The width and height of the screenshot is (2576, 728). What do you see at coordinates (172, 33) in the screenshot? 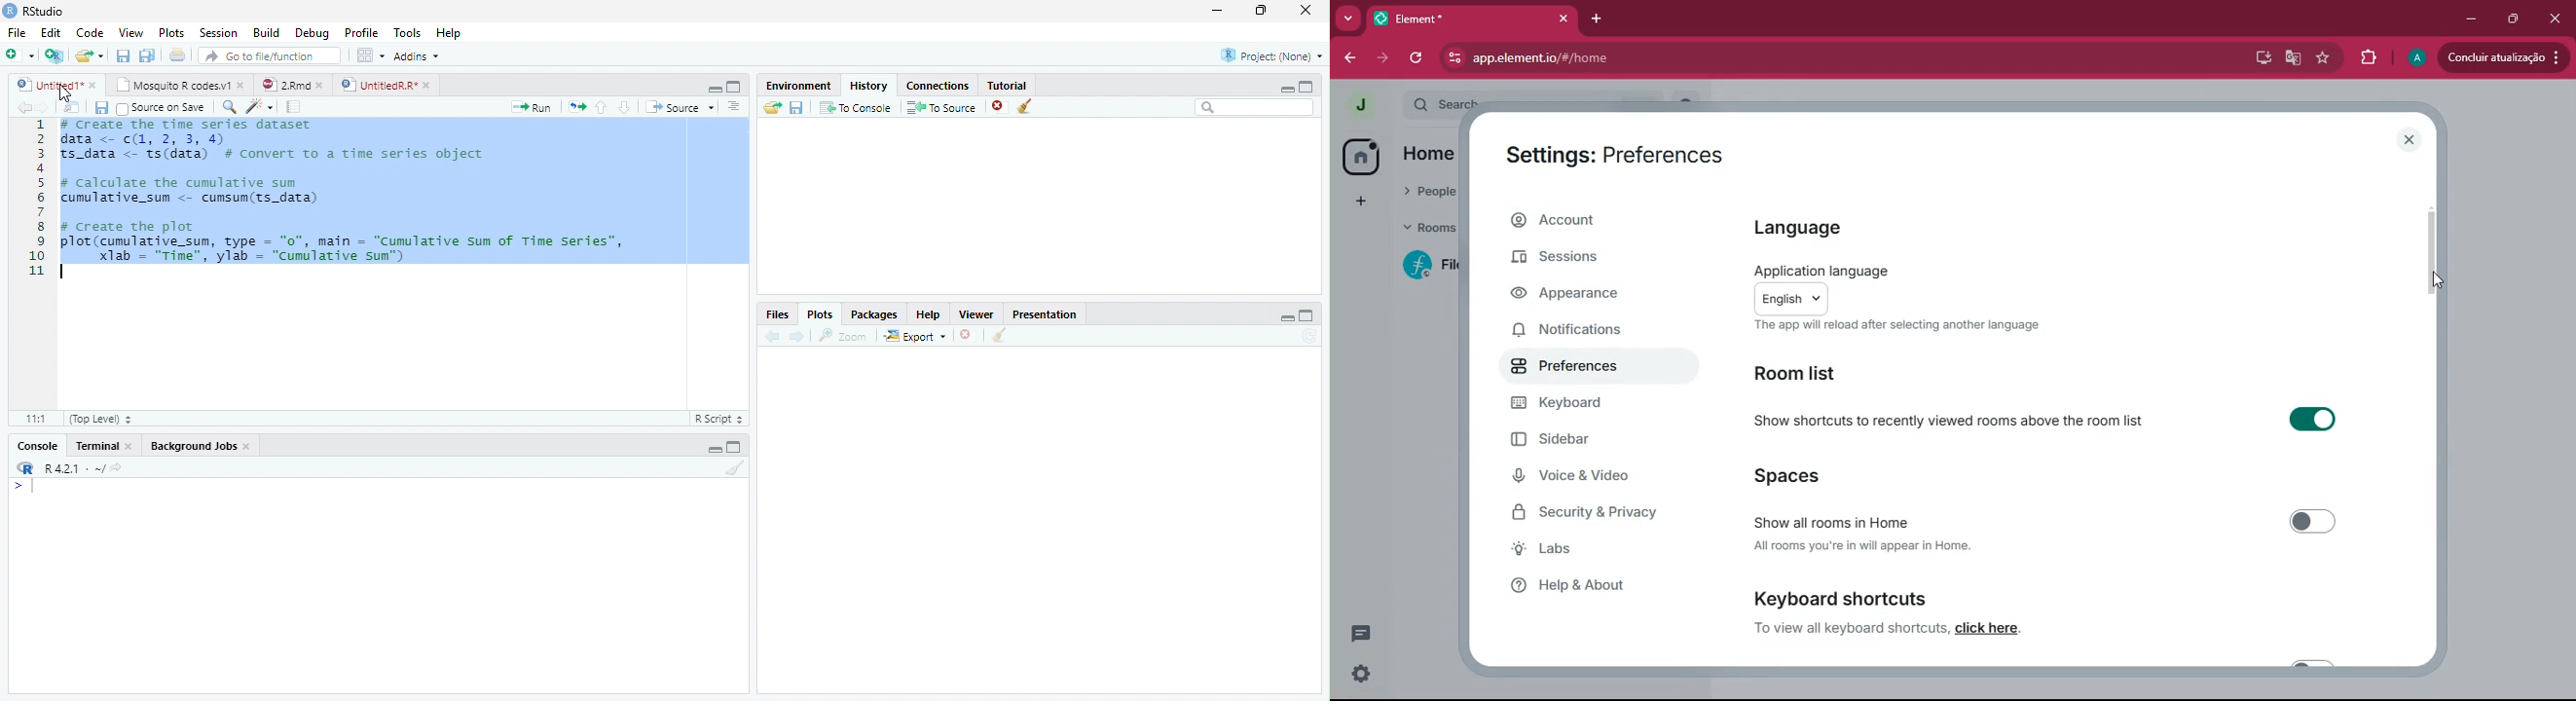
I see `Plots` at bounding box center [172, 33].